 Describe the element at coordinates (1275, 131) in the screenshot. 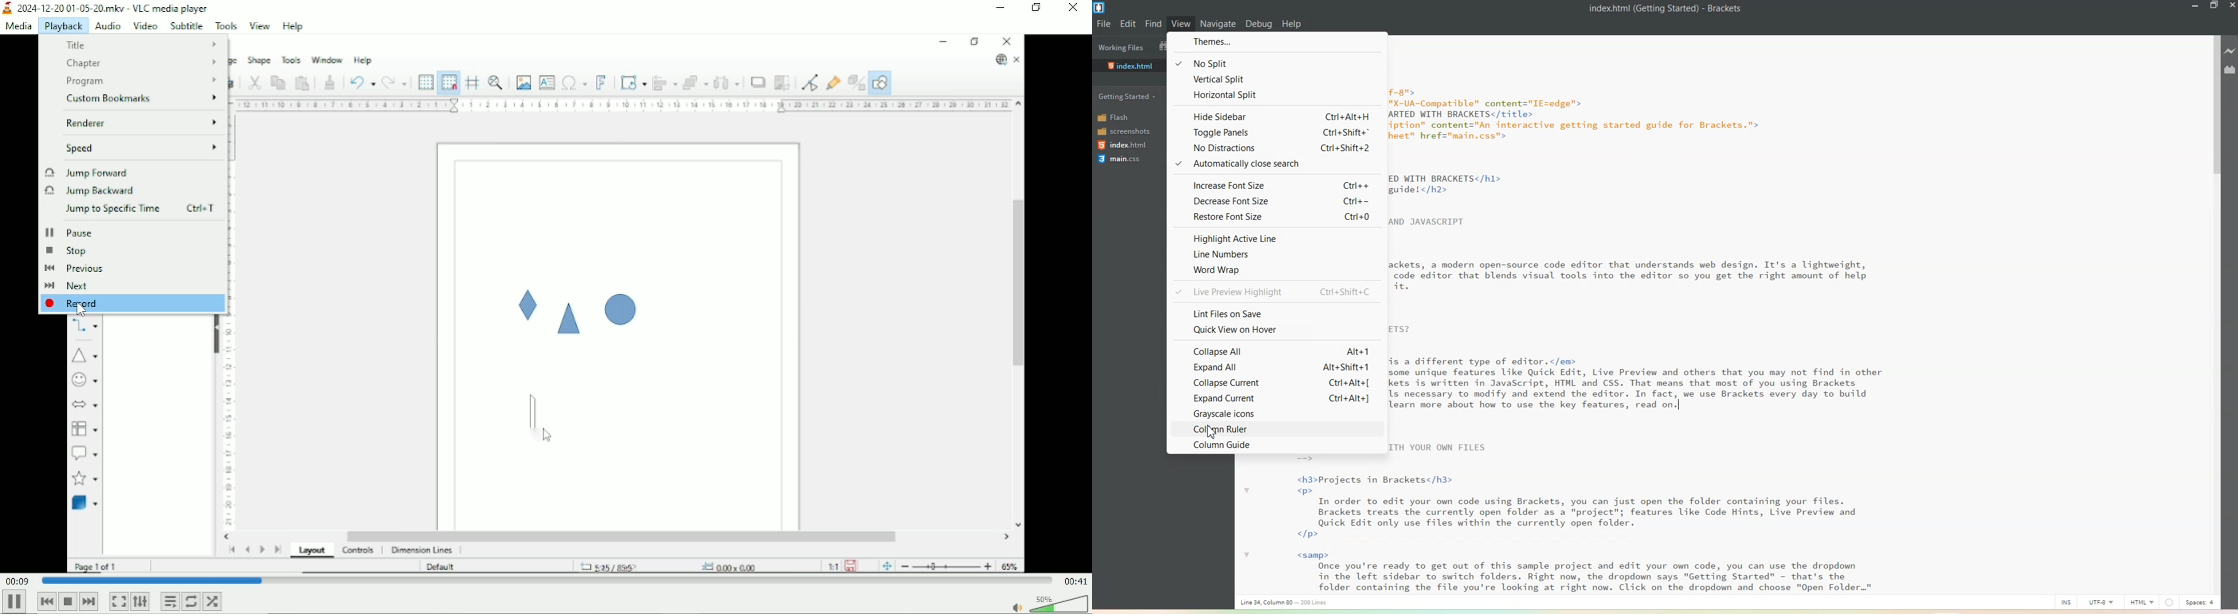

I see `Toggle Panels` at that location.